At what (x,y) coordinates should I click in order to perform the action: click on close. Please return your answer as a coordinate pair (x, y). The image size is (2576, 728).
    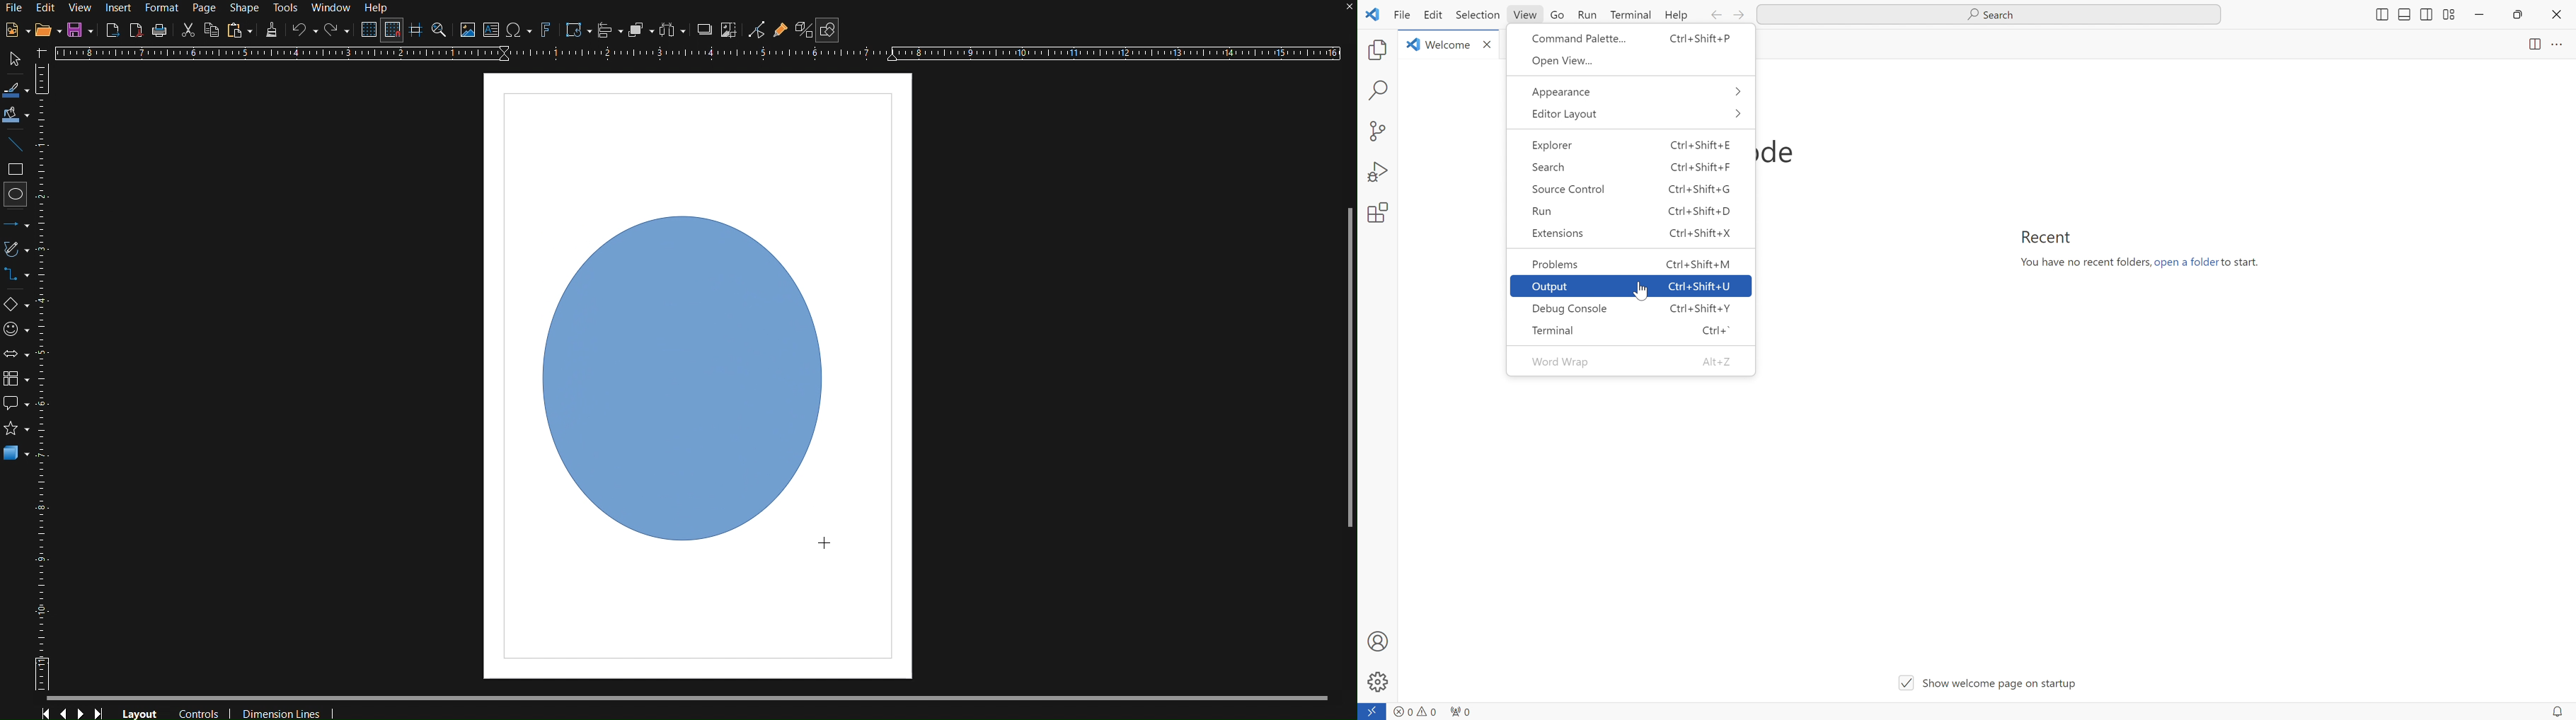
    Looking at the image, I should click on (1489, 44).